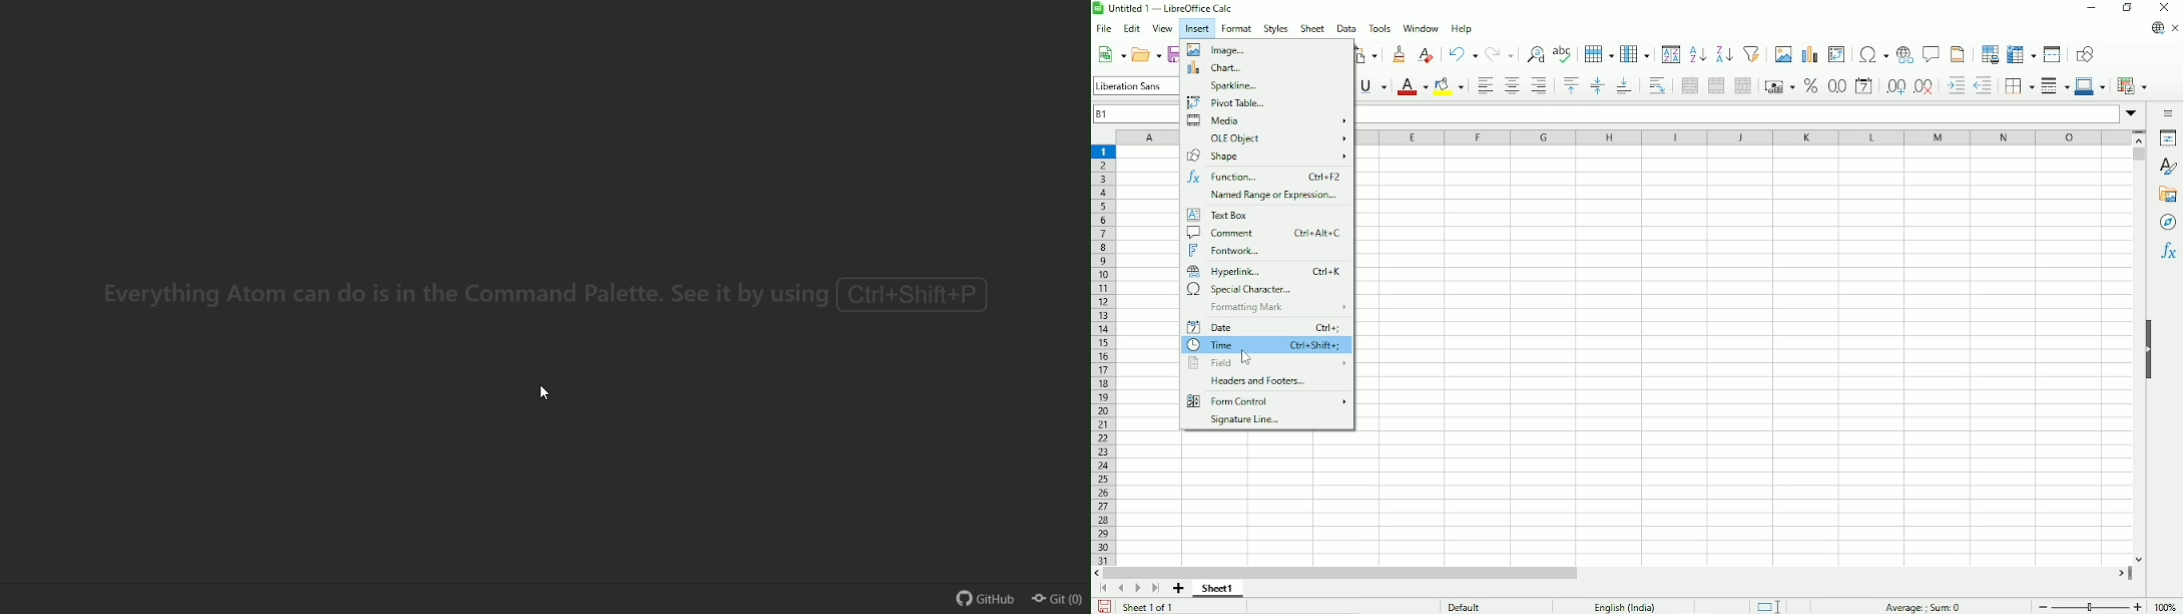 Image resolution: width=2184 pixels, height=616 pixels. I want to click on Split window, so click(2053, 54).